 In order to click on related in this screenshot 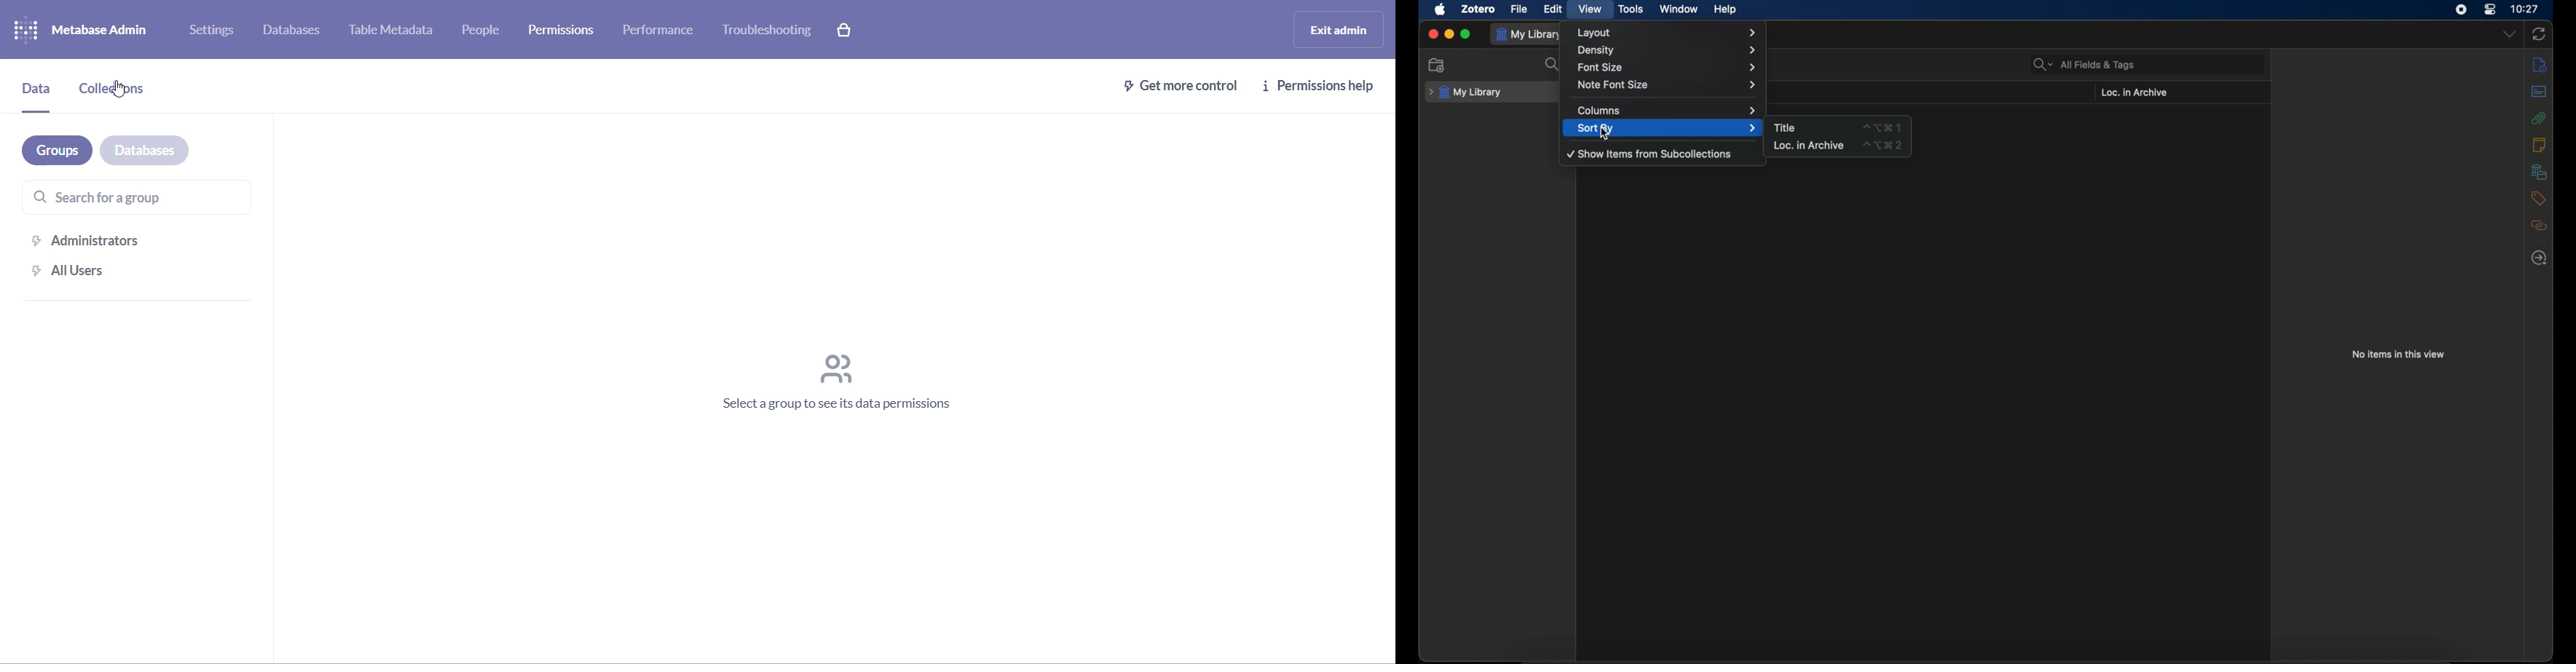, I will do `click(2540, 226)`.